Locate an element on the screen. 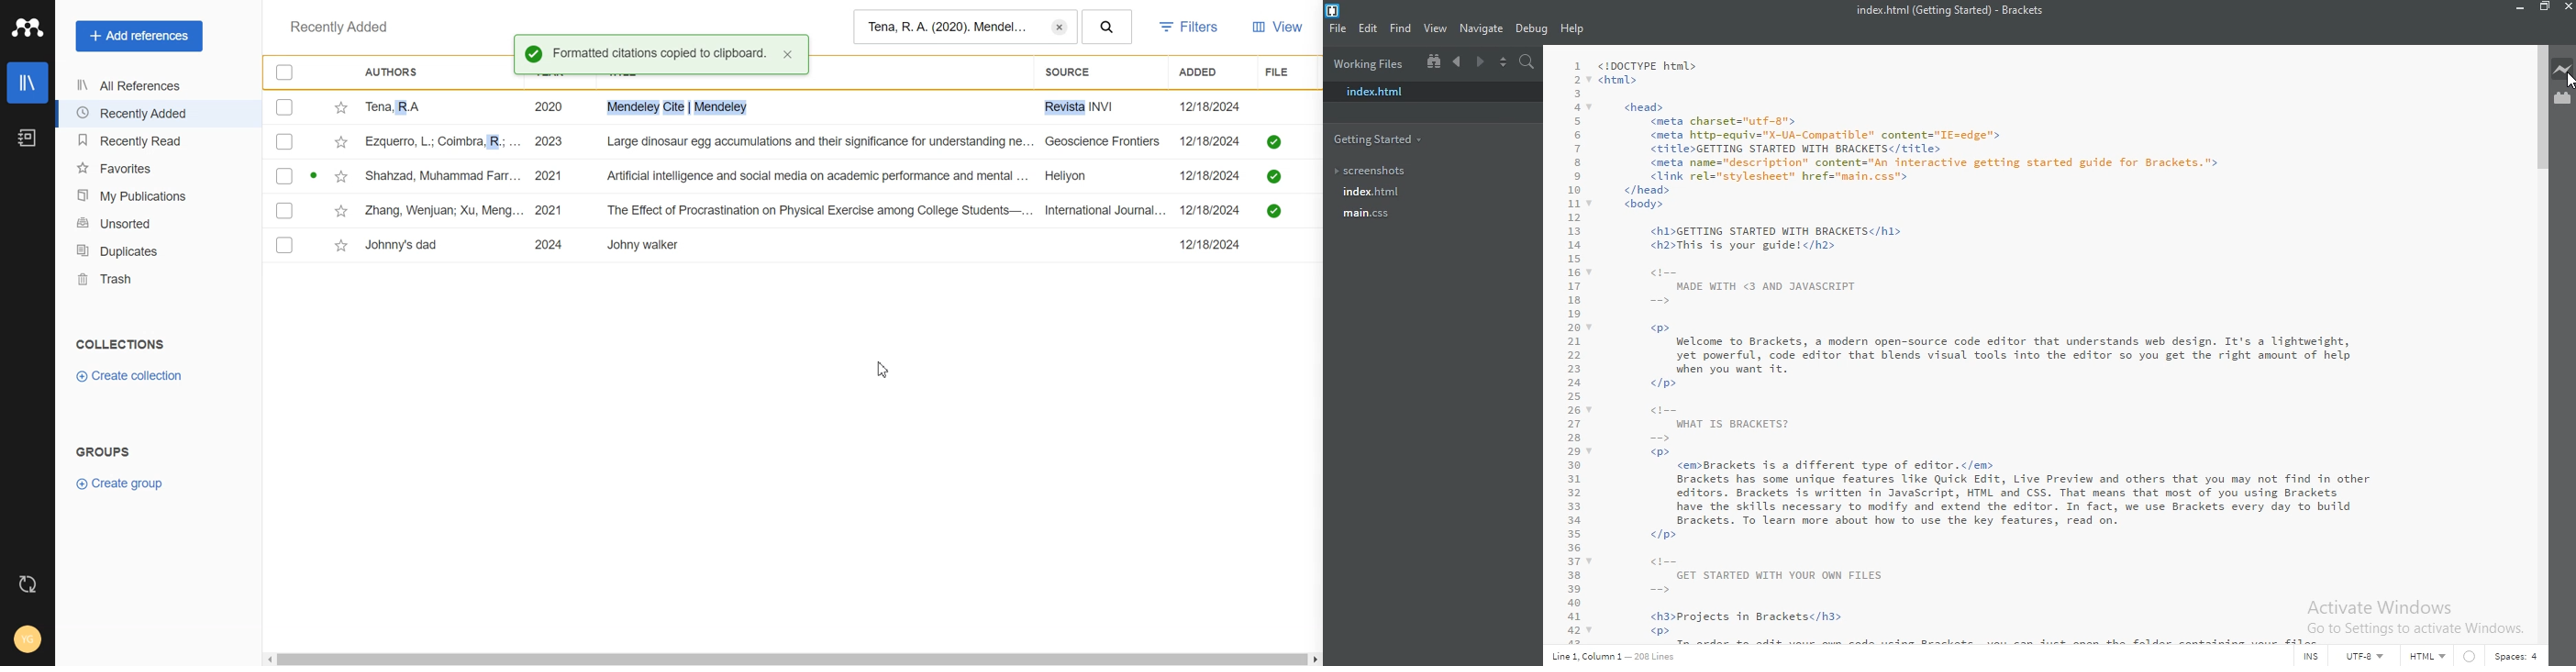 The height and width of the screenshot is (672, 2576). 12/18/2024 is located at coordinates (1212, 141).